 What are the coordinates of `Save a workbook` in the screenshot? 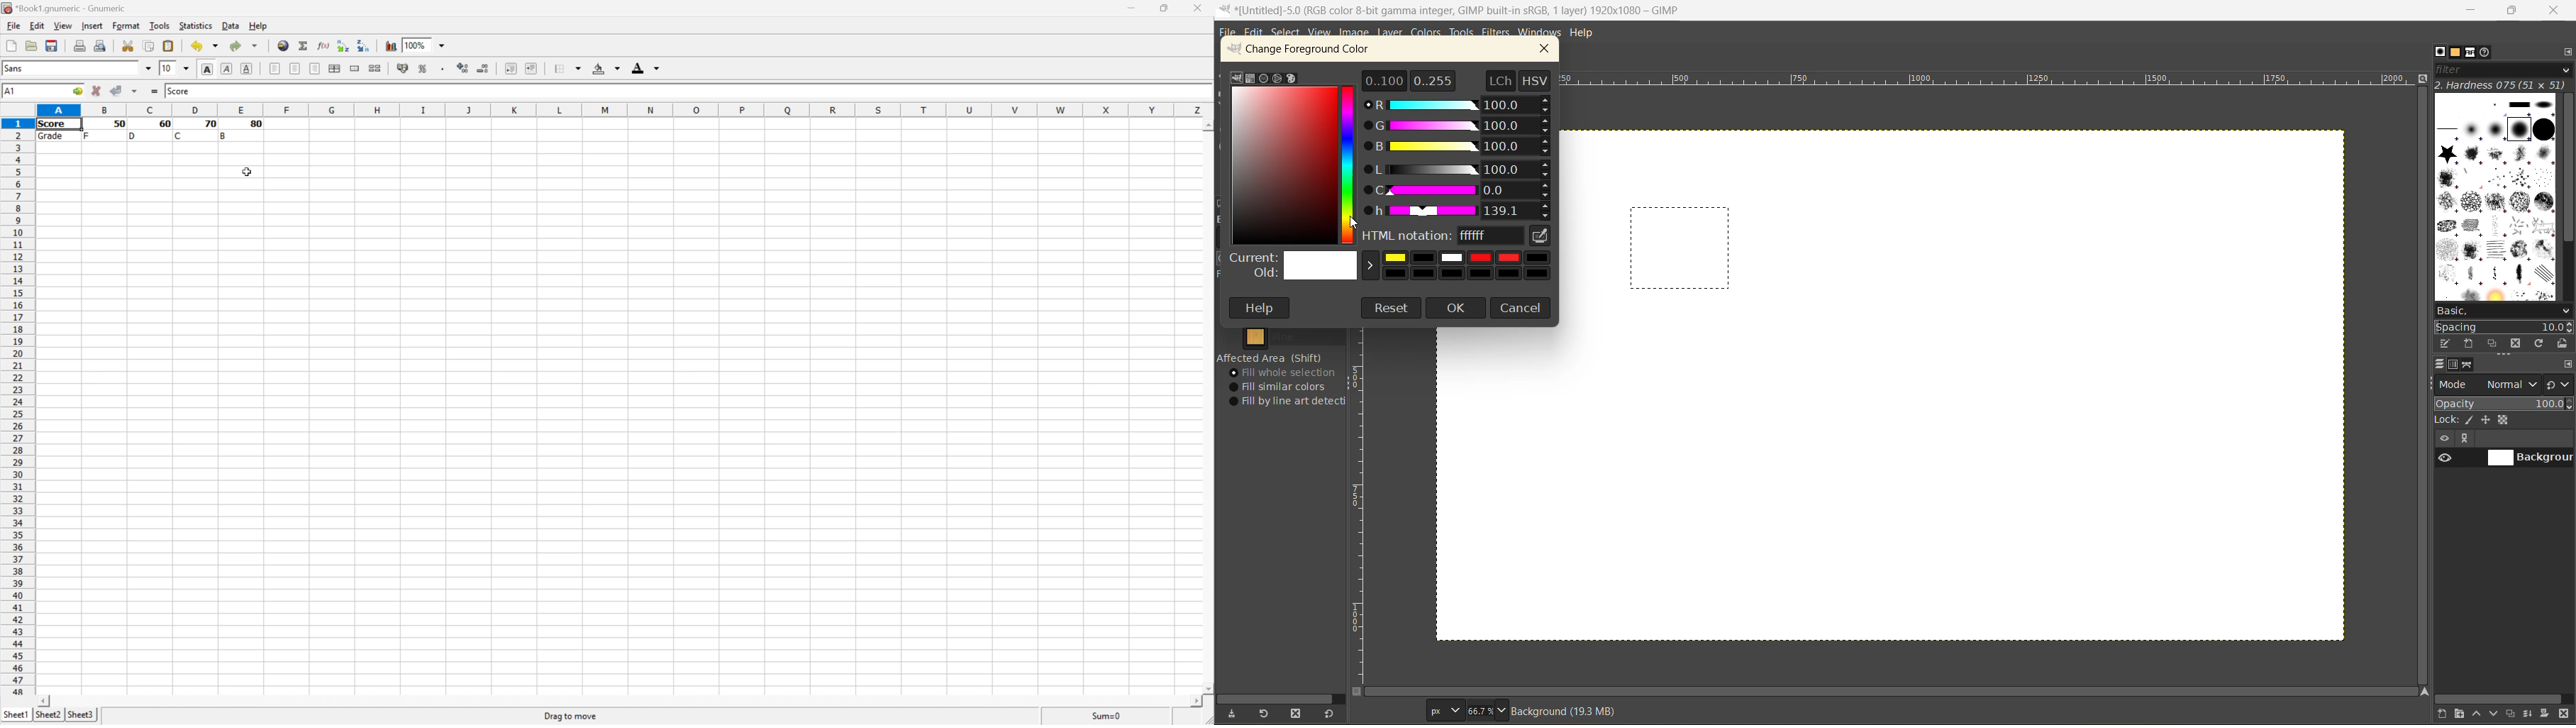 It's located at (53, 44).